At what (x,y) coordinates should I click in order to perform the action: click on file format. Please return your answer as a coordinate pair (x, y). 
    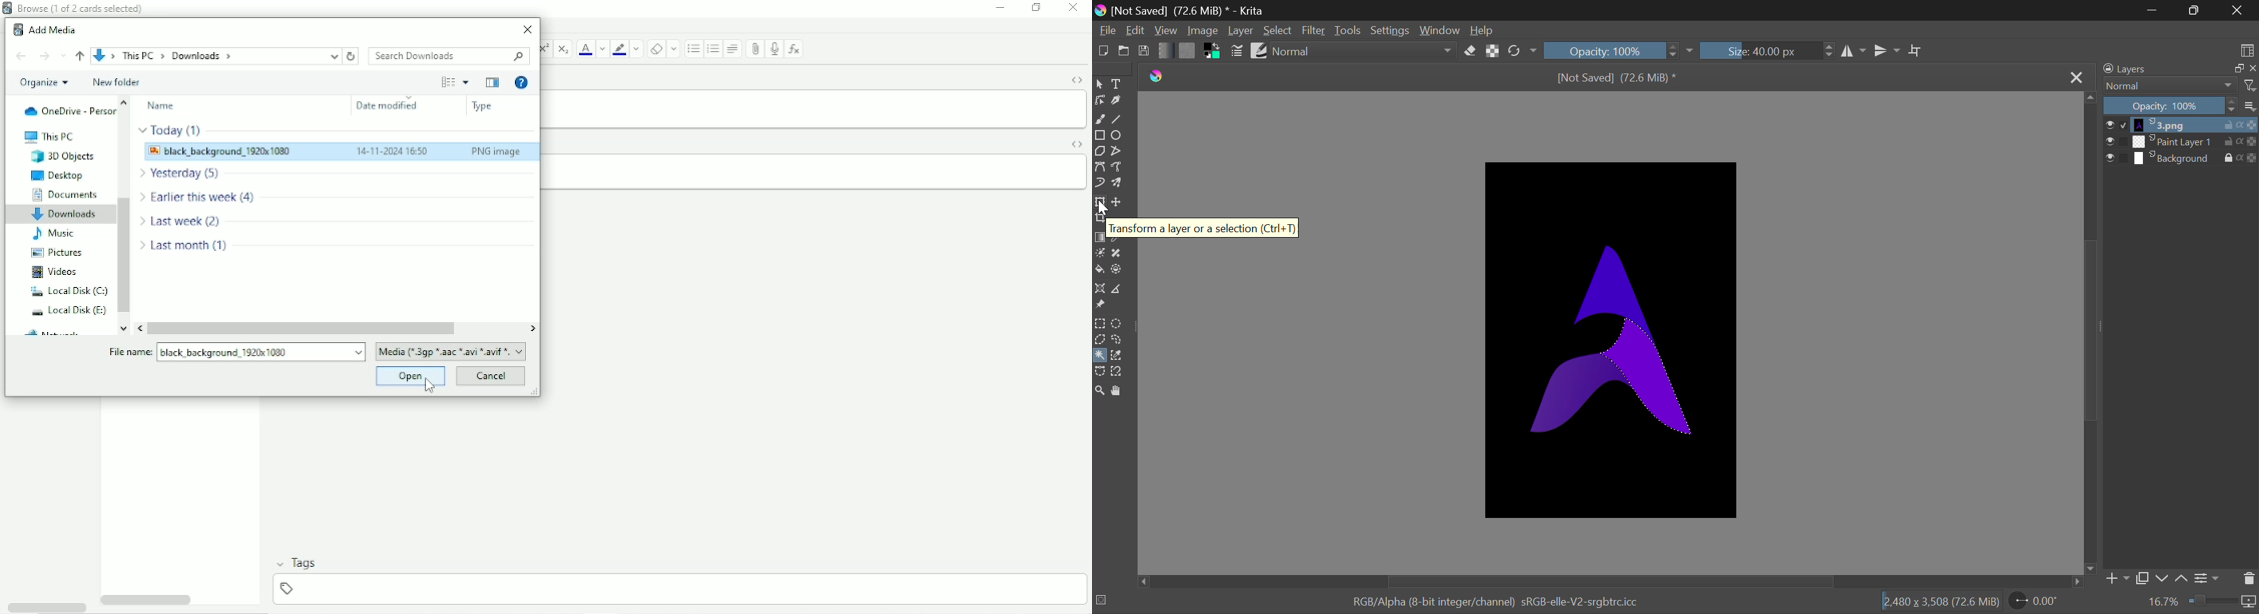
    Looking at the image, I should click on (453, 352).